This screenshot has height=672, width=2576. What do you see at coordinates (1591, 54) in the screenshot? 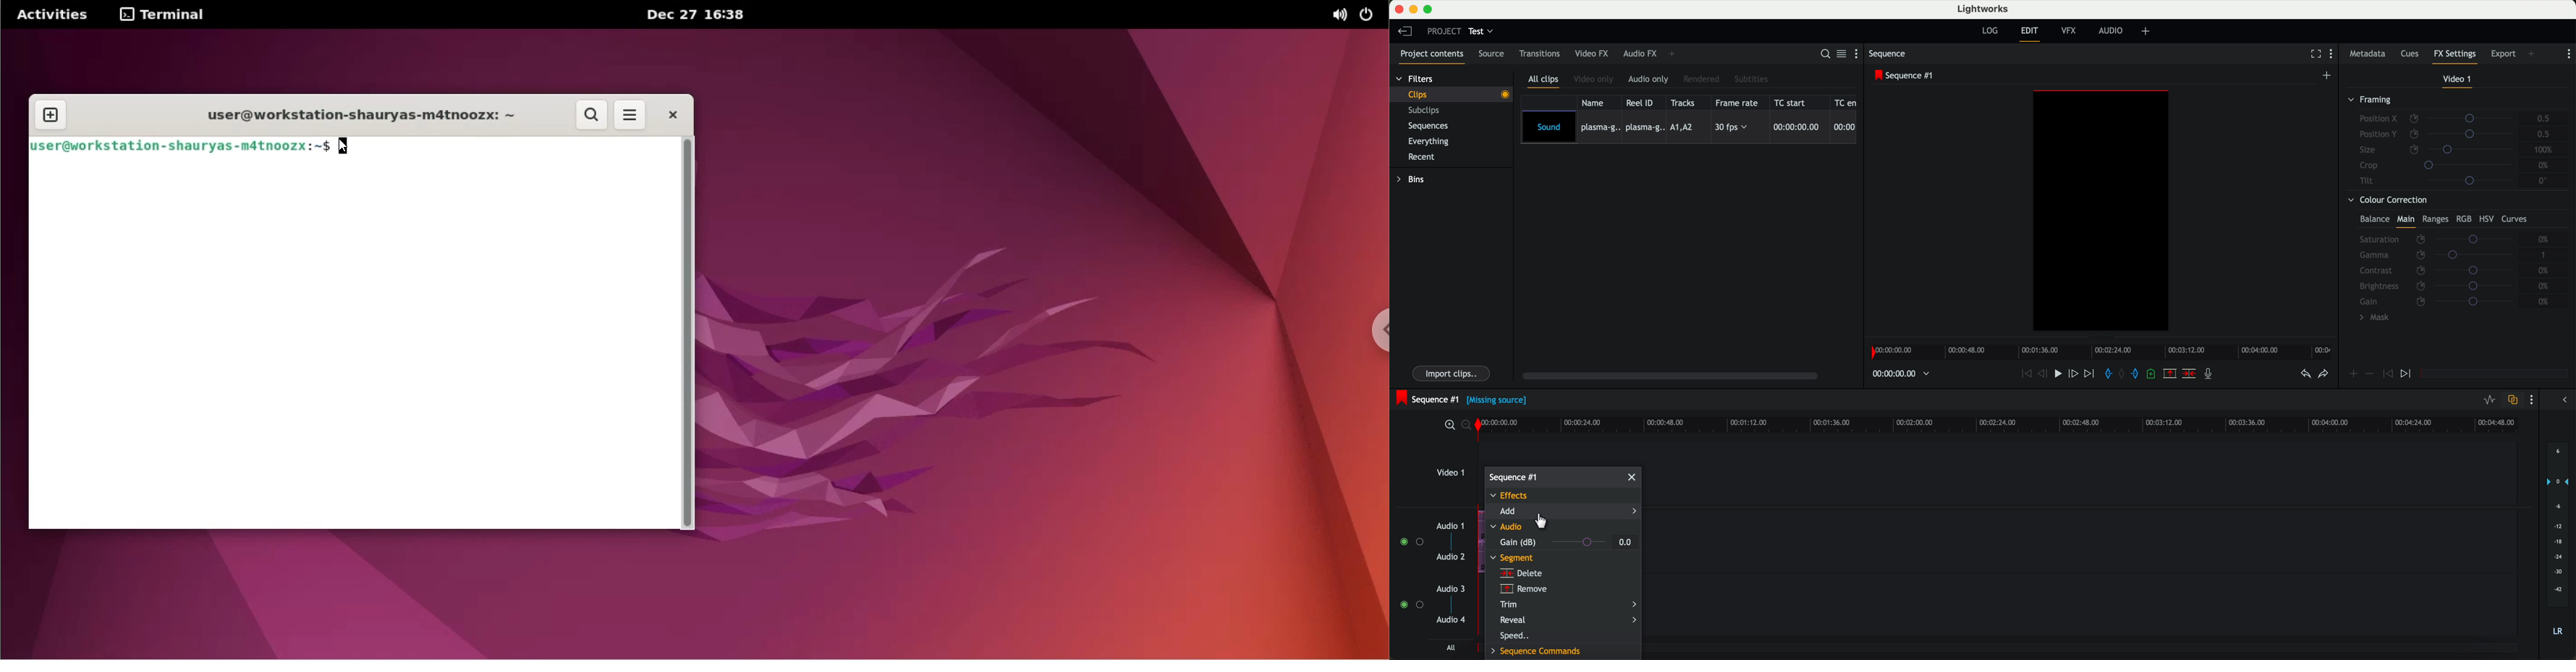
I see `video FX` at bounding box center [1591, 54].